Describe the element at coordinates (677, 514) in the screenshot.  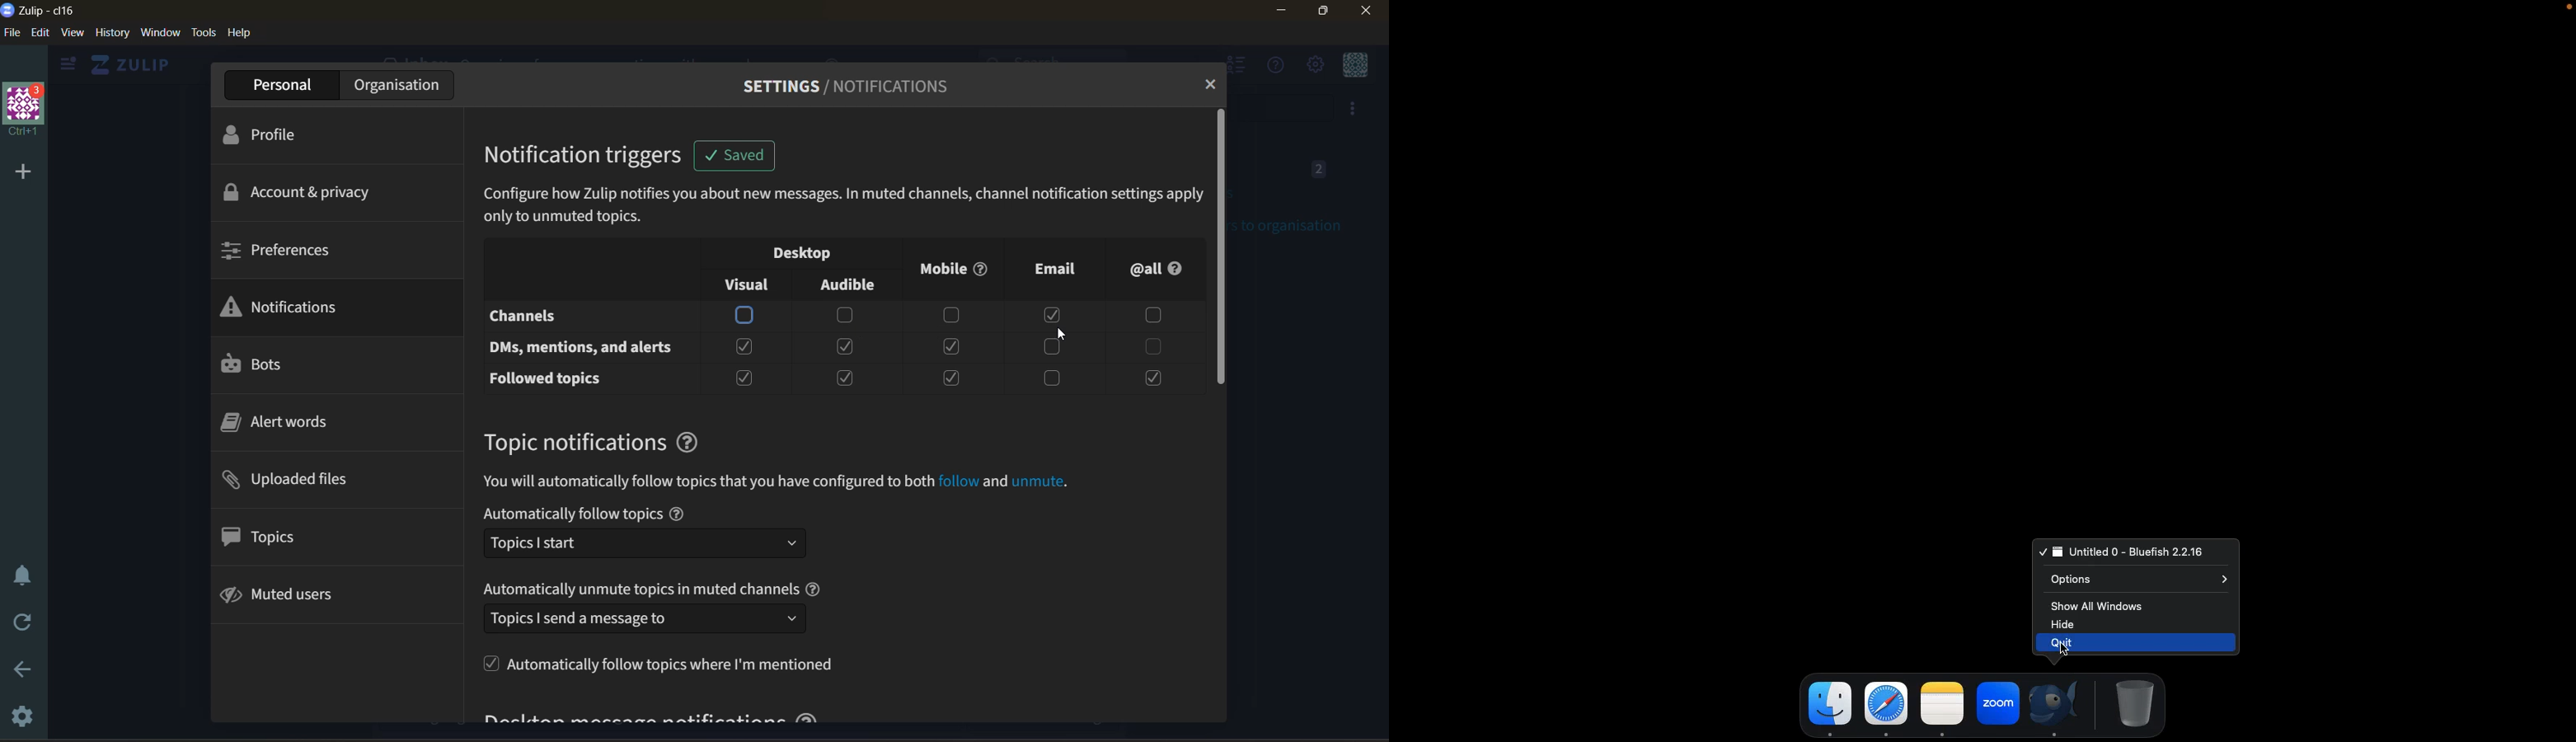
I see `help` at that location.